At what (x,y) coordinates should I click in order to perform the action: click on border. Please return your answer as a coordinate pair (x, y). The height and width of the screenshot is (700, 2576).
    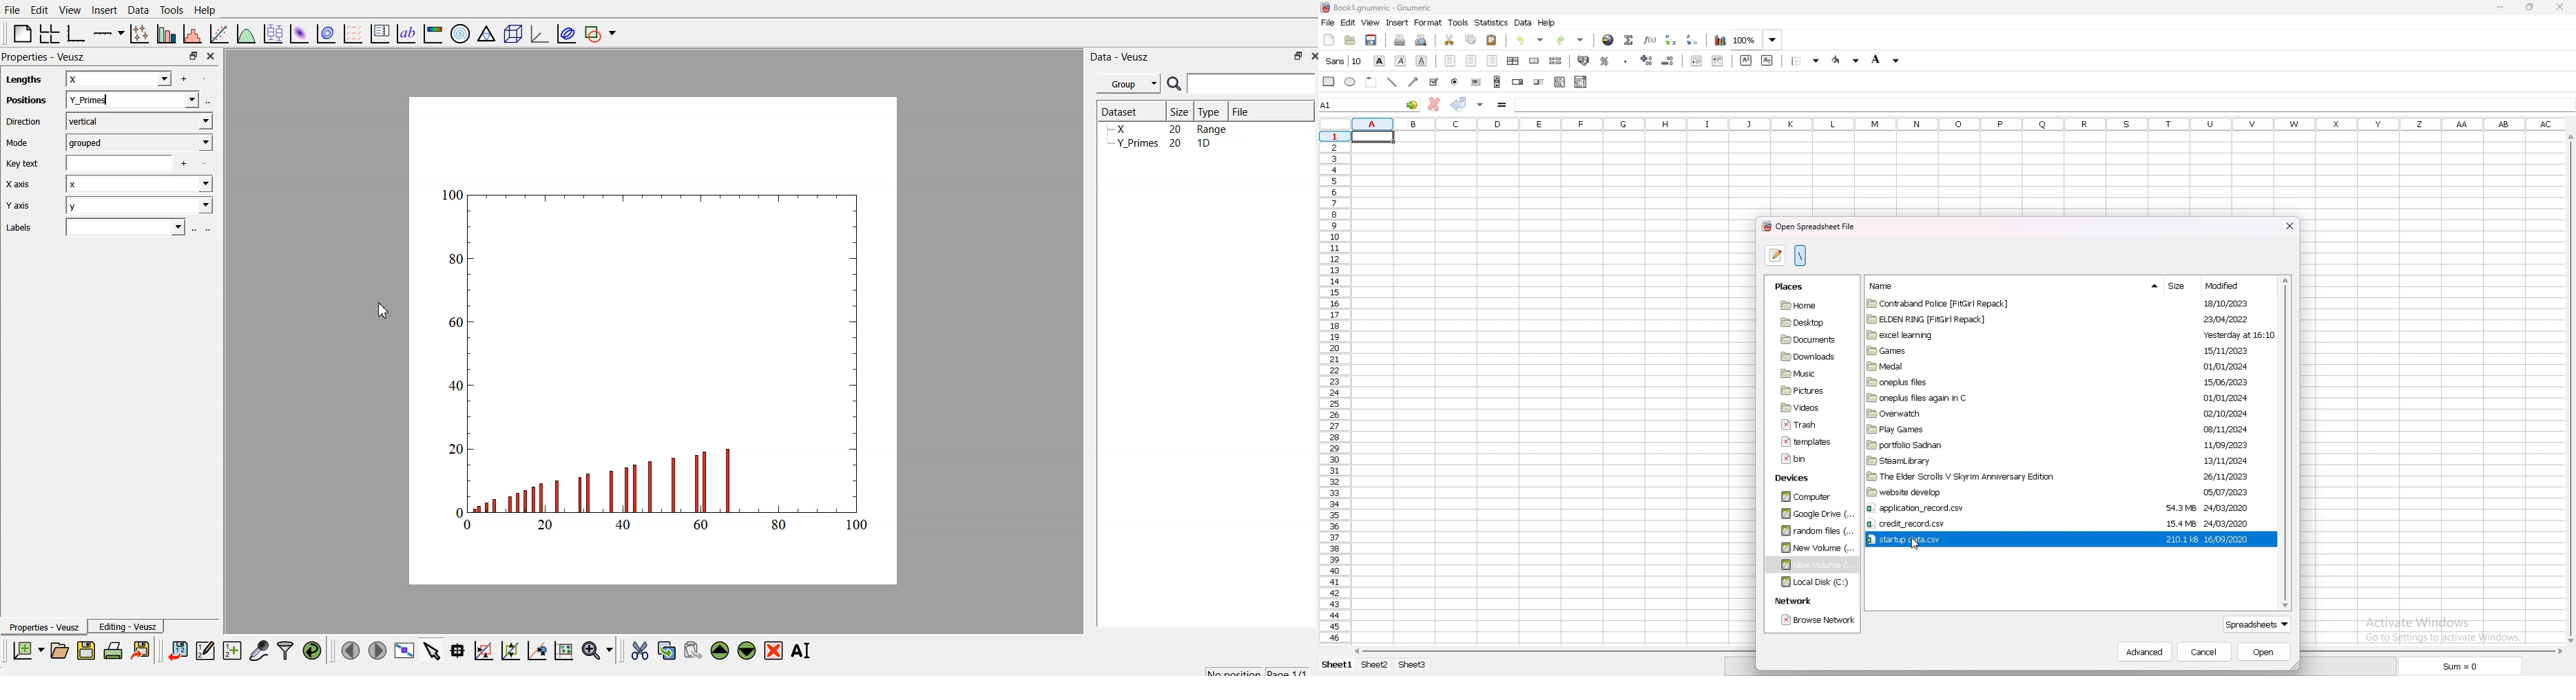
    Looking at the image, I should click on (1807, 60).